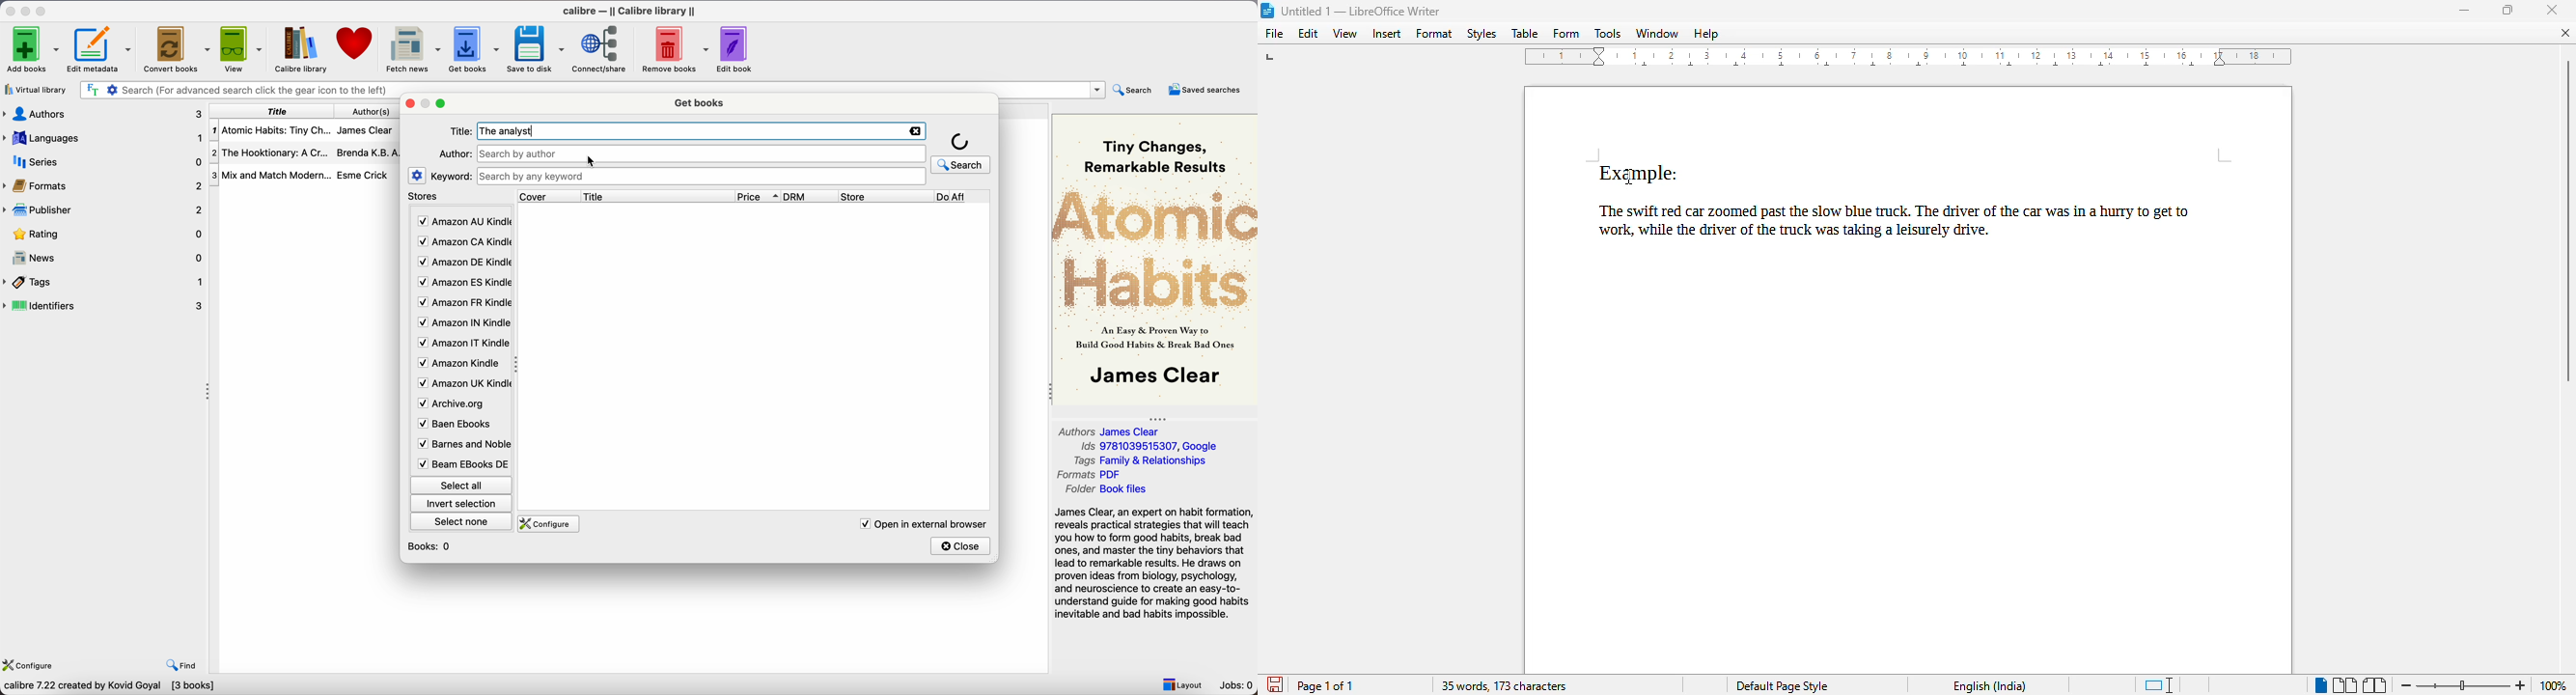 This screenshot has width=2576, height=700. What do you see at coordinates (277, 111) in the screenshot?
I see `title` at bounding box center [277, 111].